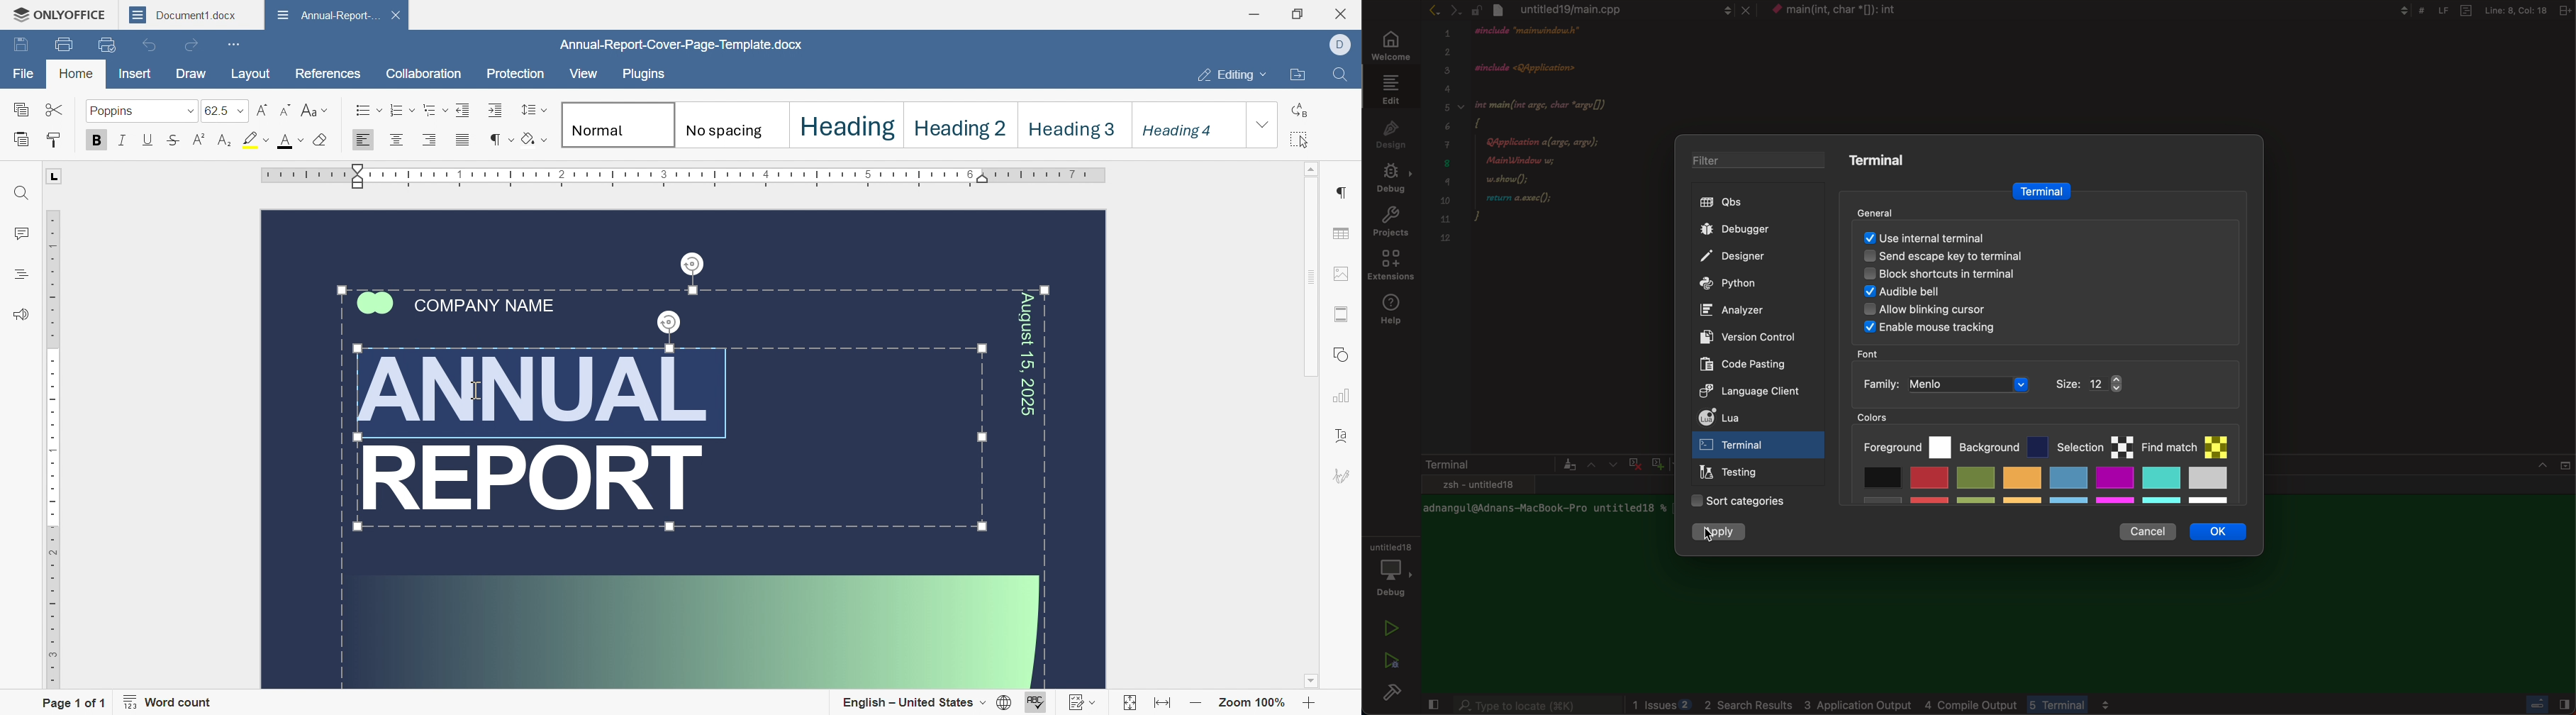  Describe the element at coordinates (236, 44) in the screenshot. I see `customize quick access settings` at that location.